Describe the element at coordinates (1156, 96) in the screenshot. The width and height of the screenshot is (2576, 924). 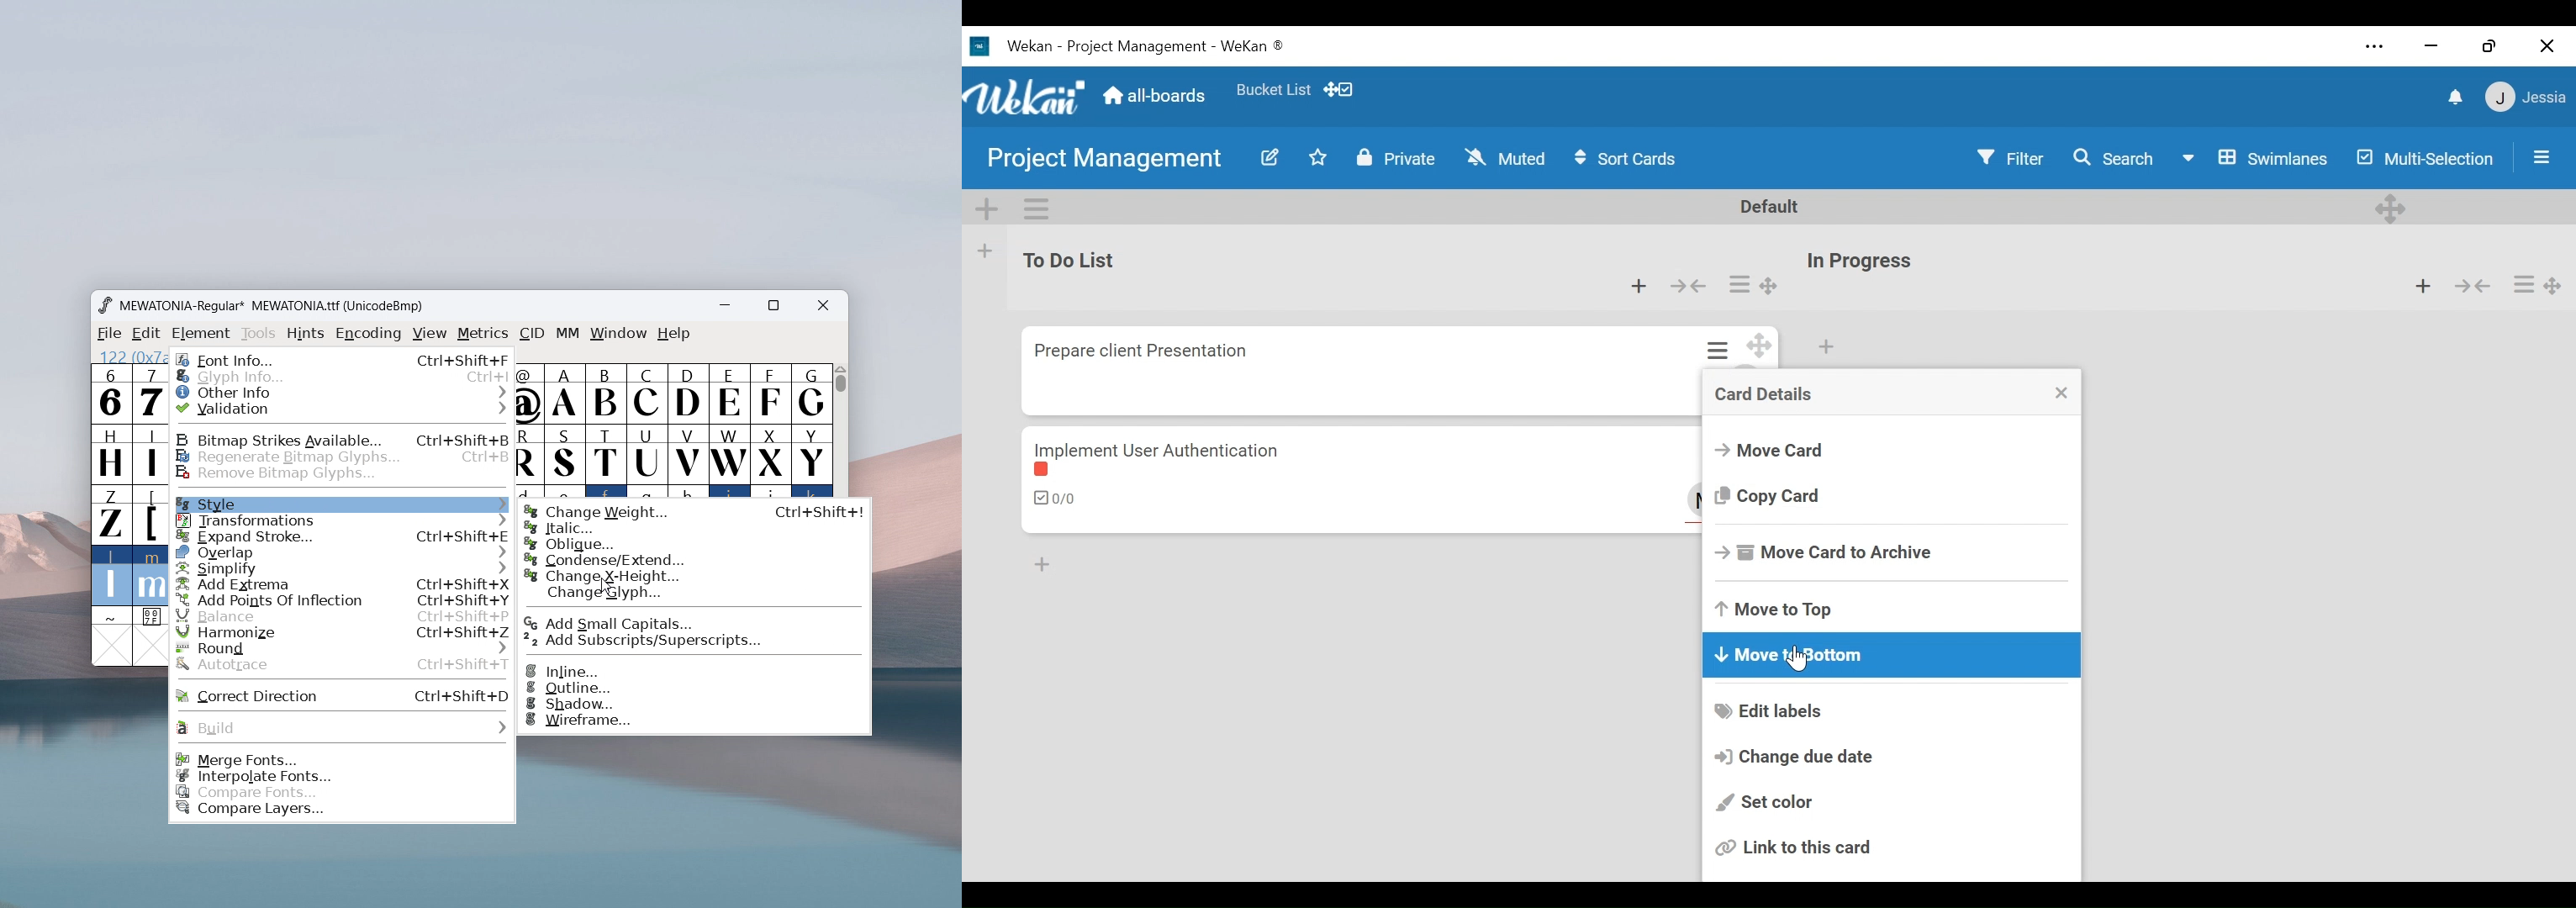
I see `Home (all-boards)` at that location.